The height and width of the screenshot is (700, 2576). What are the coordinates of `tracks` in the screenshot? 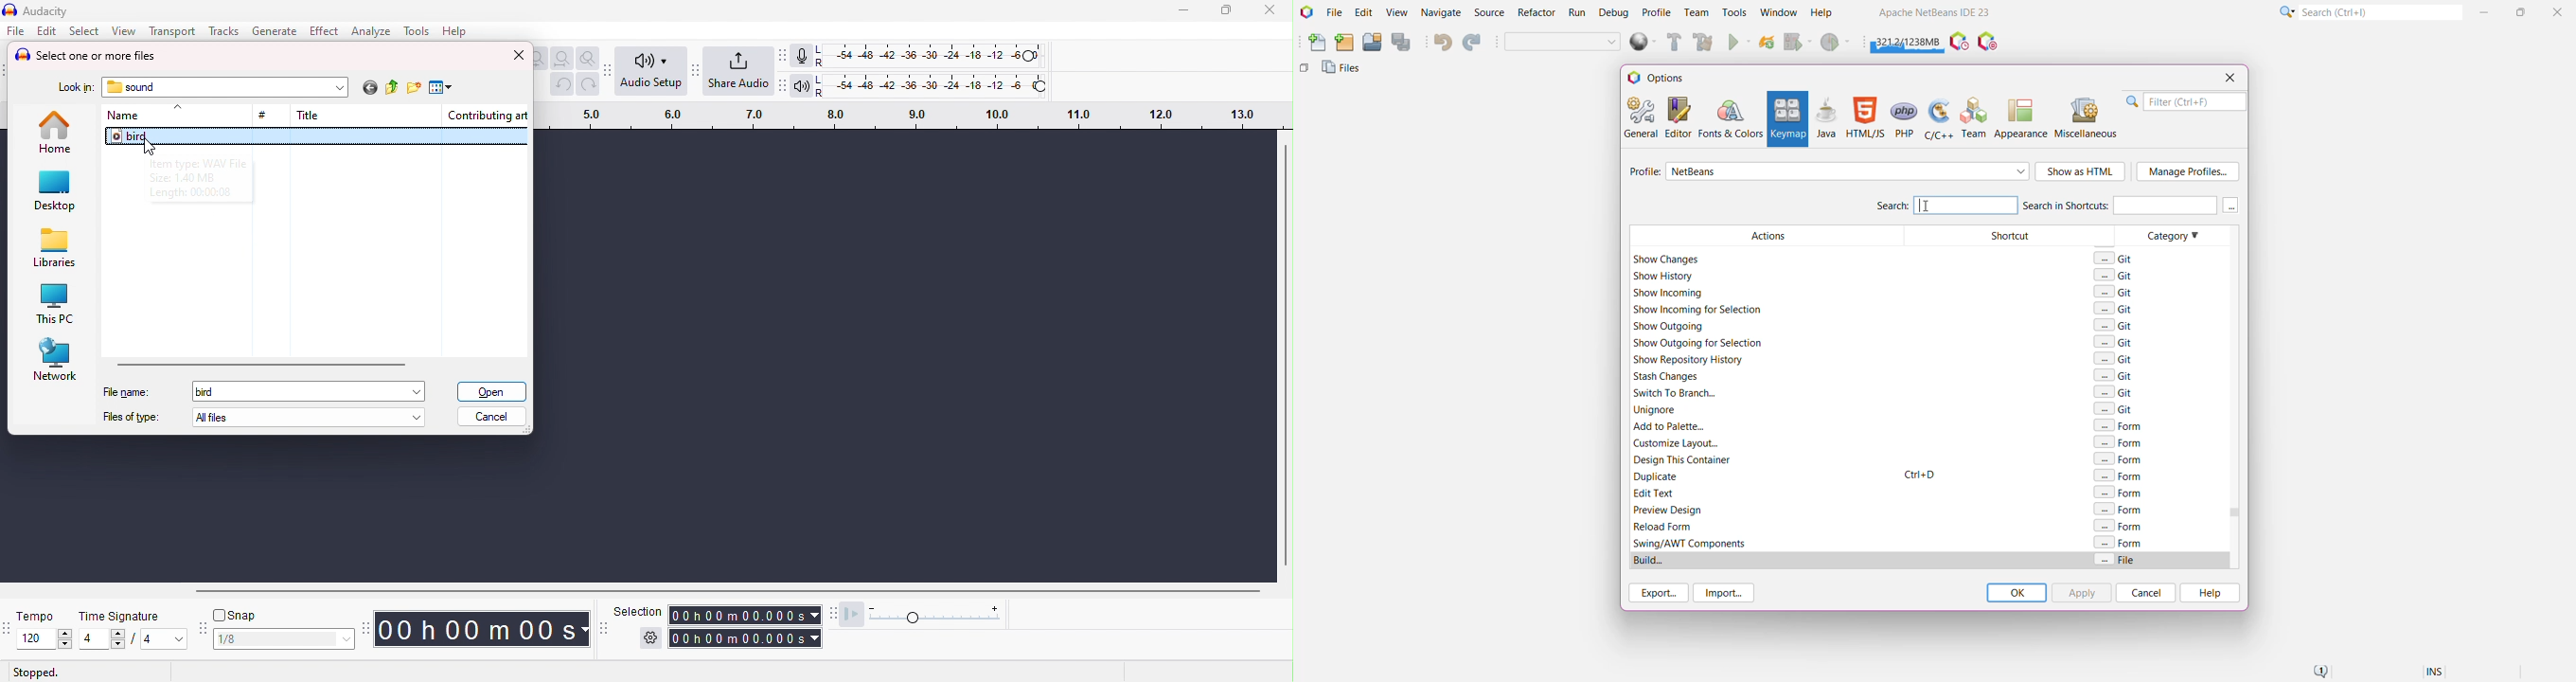 It's located at (222, 30).